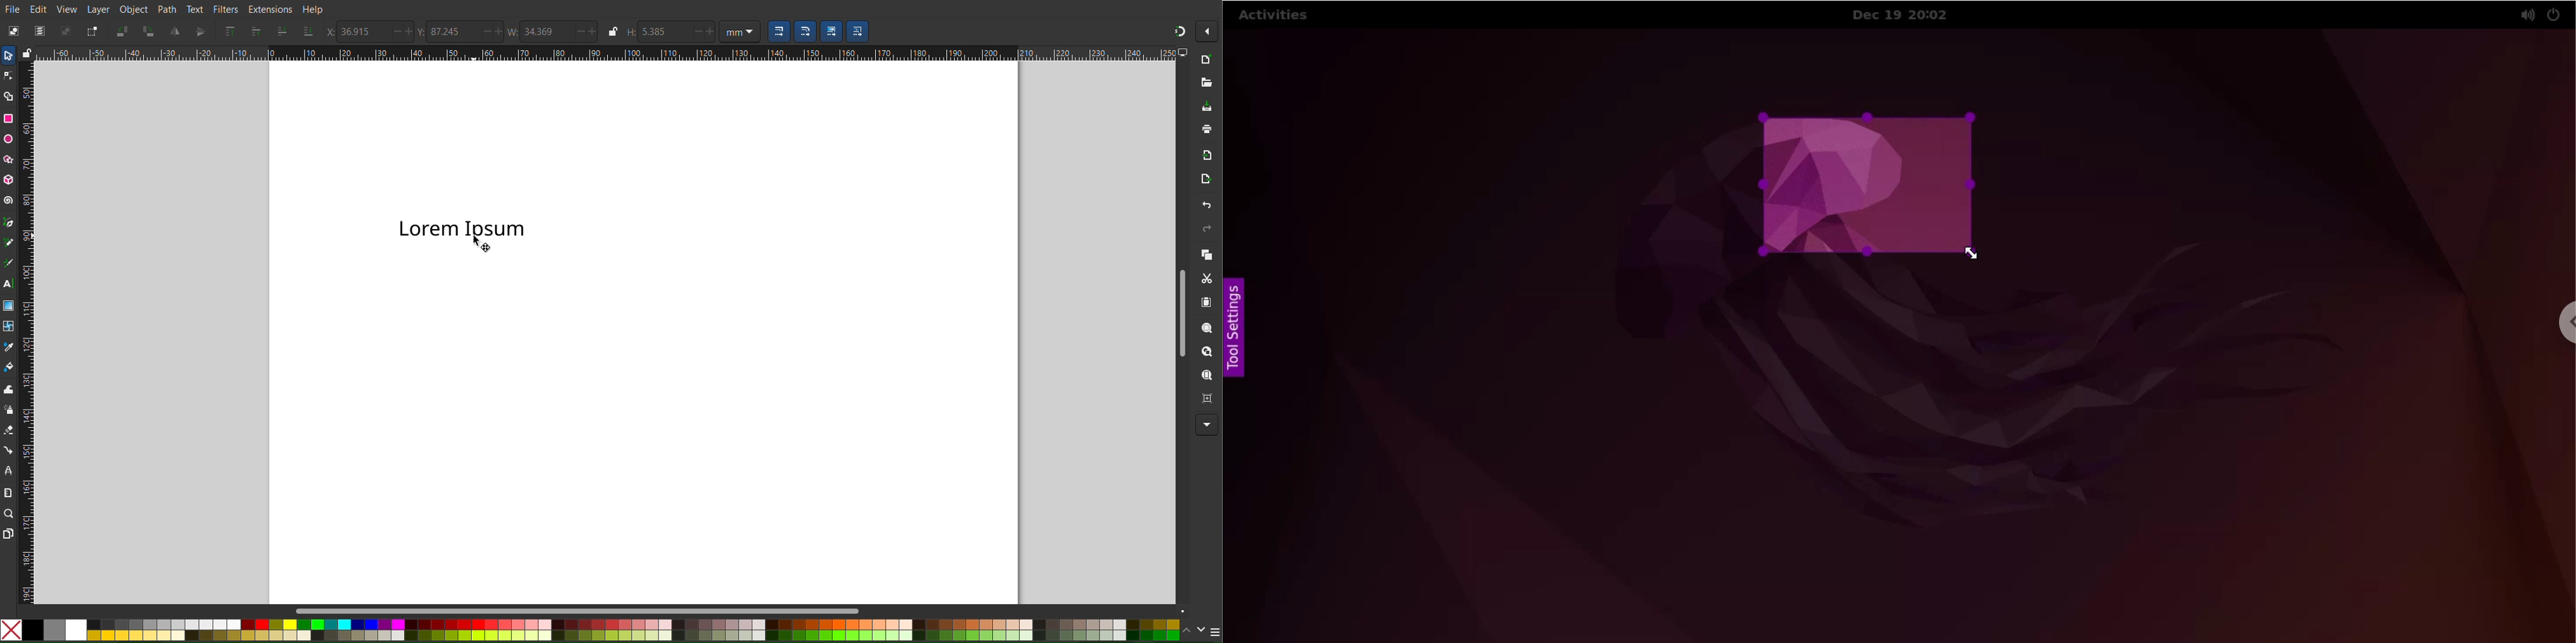  I want to click on Fill Color, so click(9, 366).